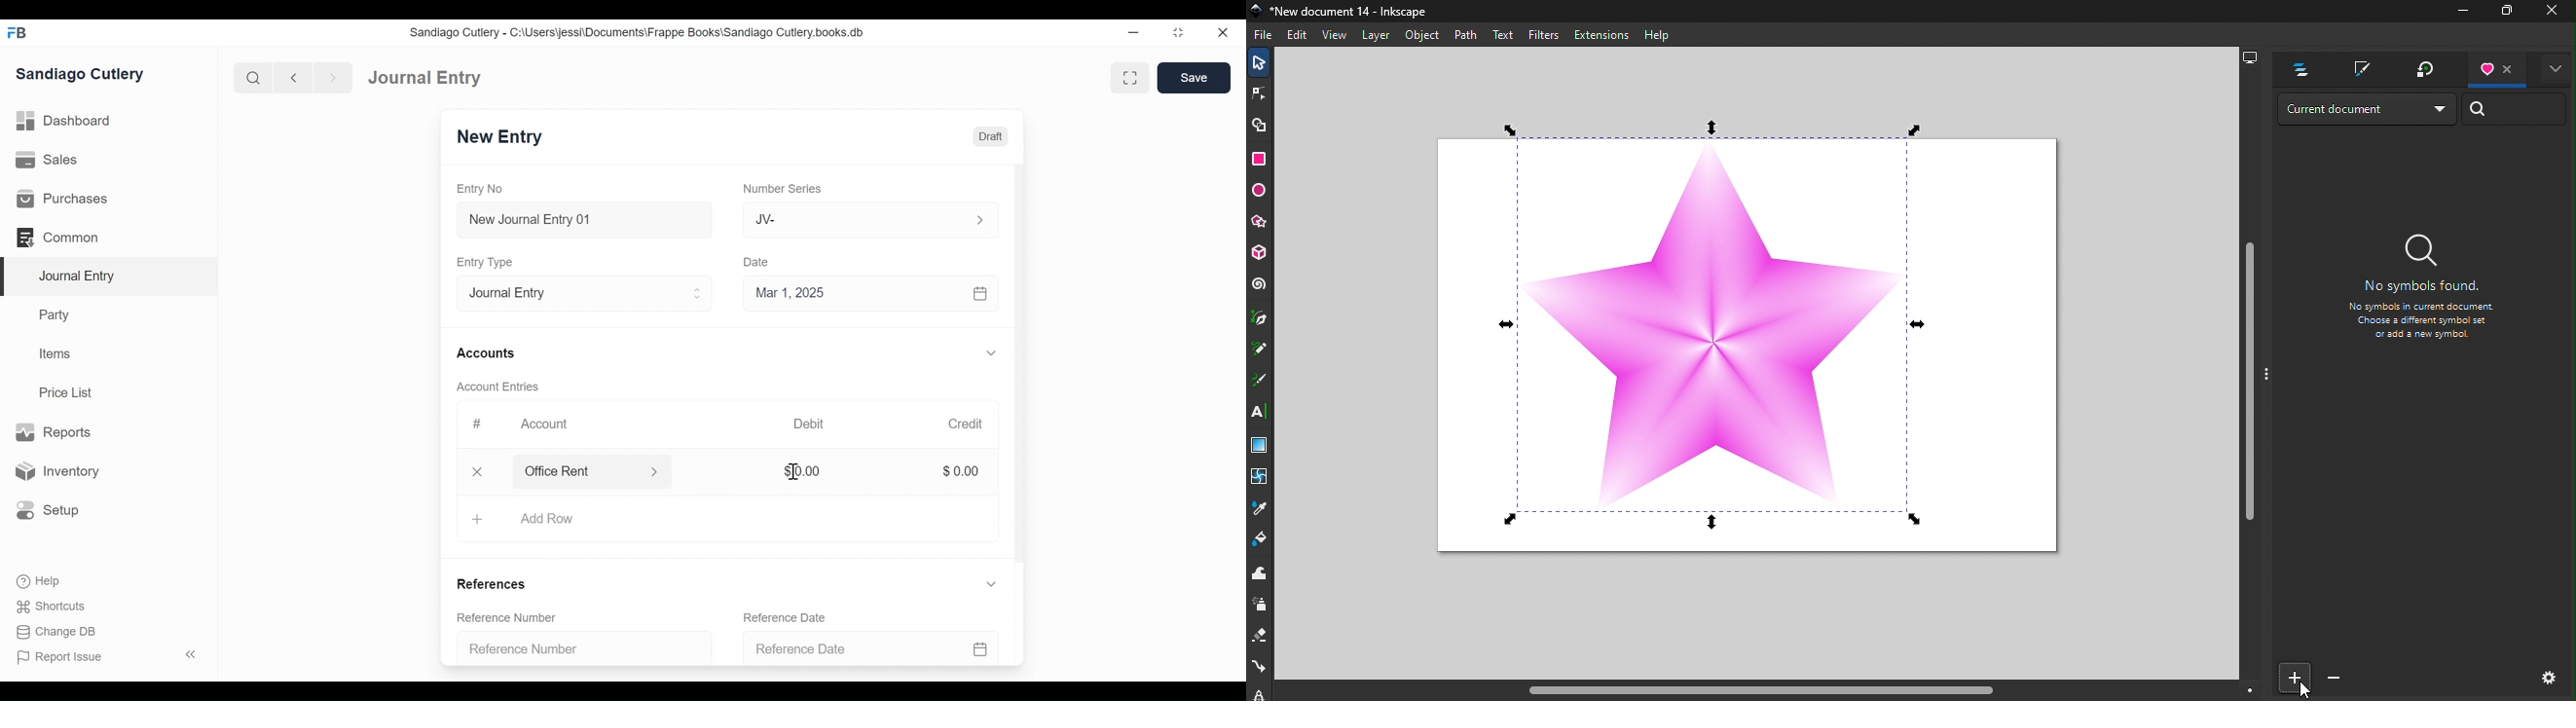 The height and width of the screenshot is (728, 2576). Describe the element at coordinates (1464, 33) in the screenshot. I see `Path` at that location.